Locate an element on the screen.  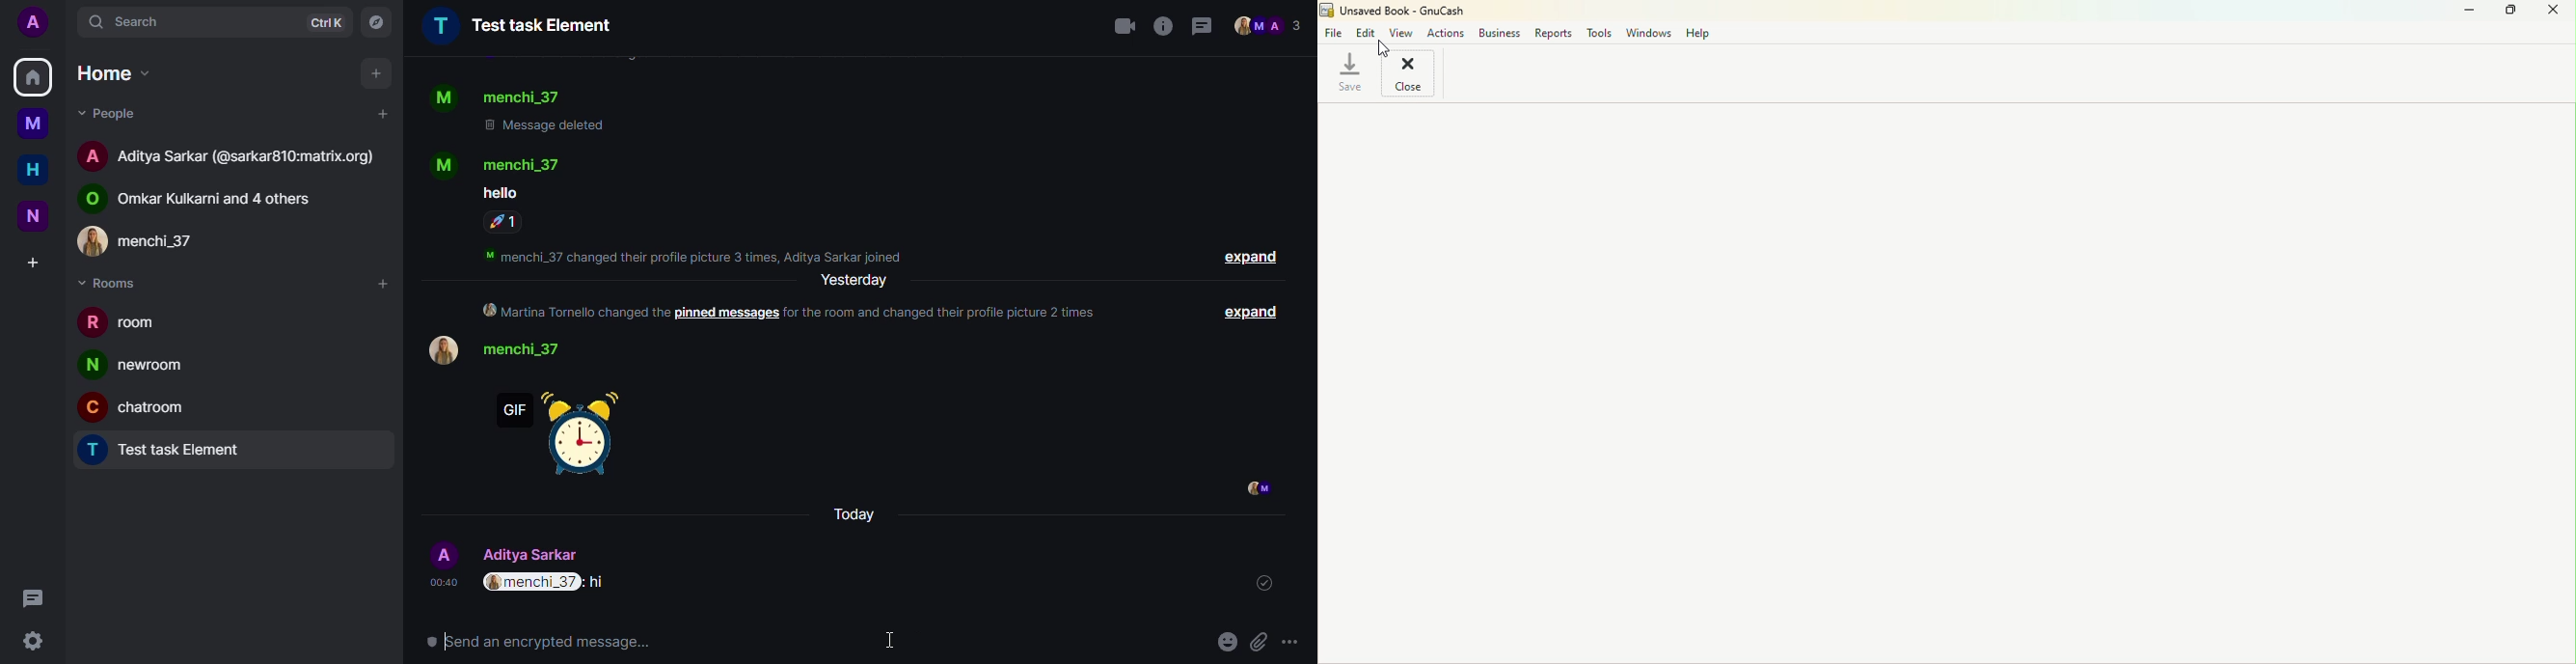
add is located at coordinates (381, 114).